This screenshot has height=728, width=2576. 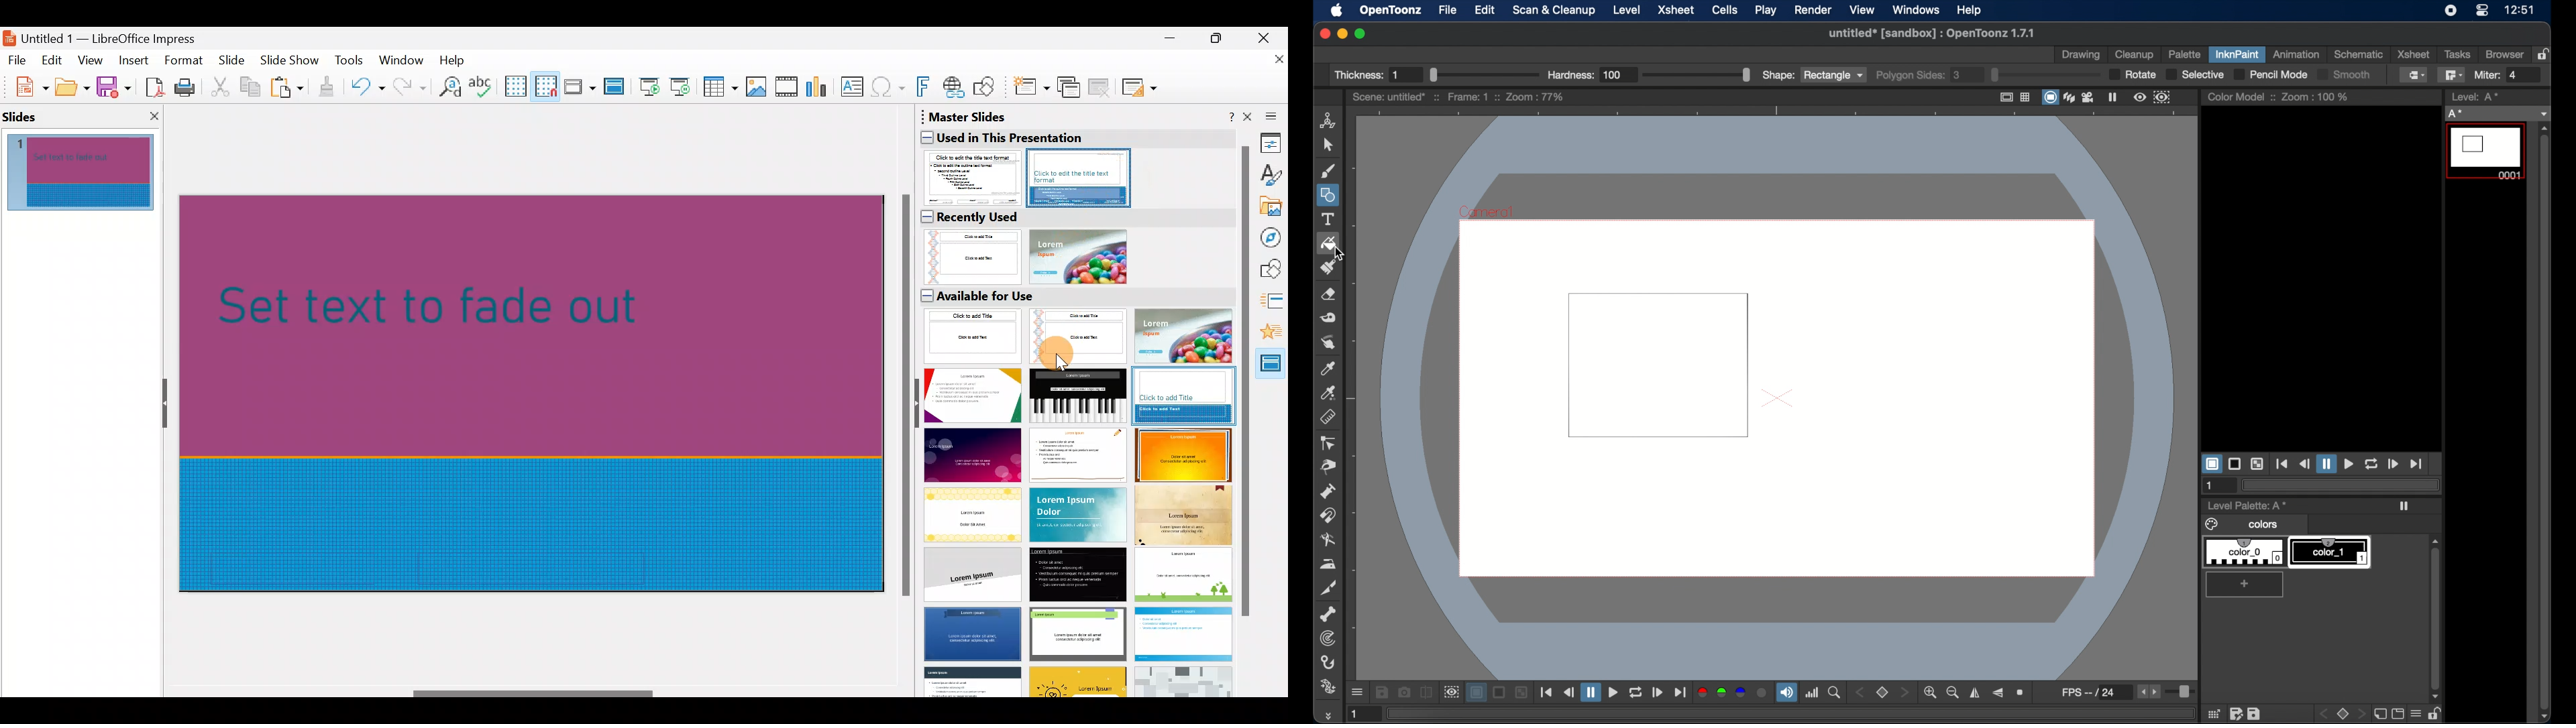 What do you see at coordinates (2081, 56) in the screenshot?
I see `drawing` at bounding box center [2081, 56].